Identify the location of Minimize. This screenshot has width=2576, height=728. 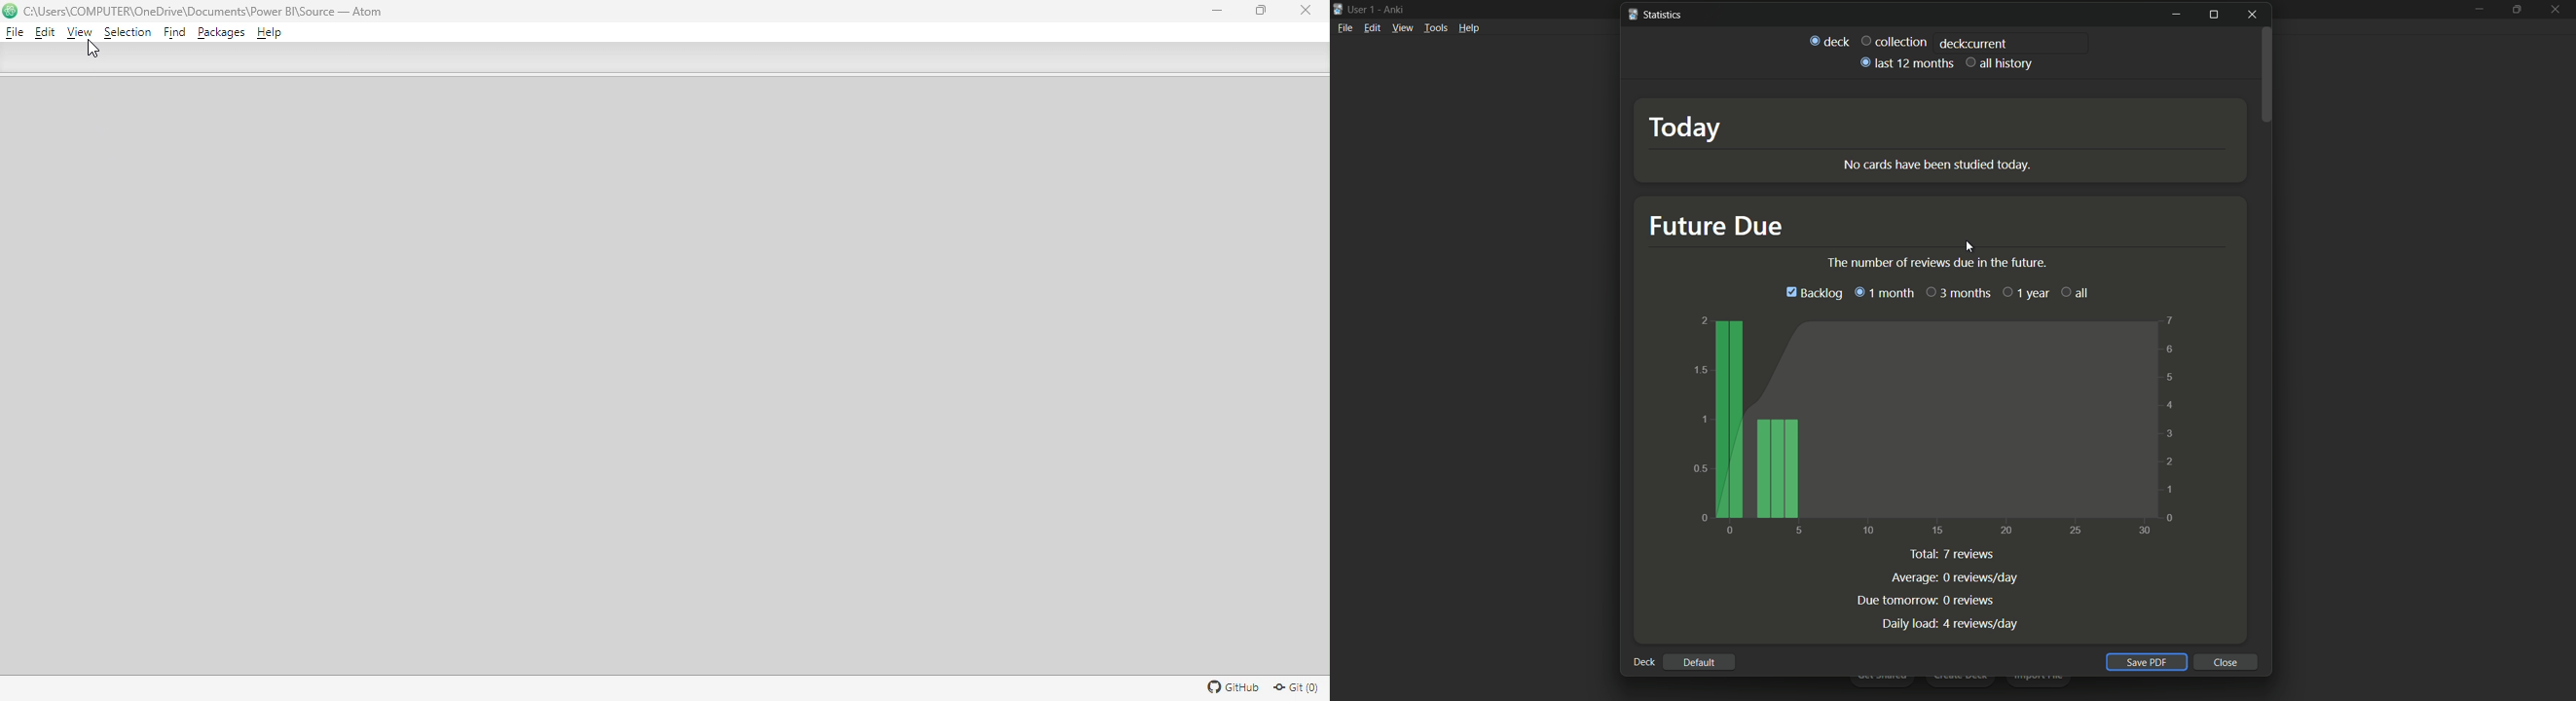
(1213, 10).